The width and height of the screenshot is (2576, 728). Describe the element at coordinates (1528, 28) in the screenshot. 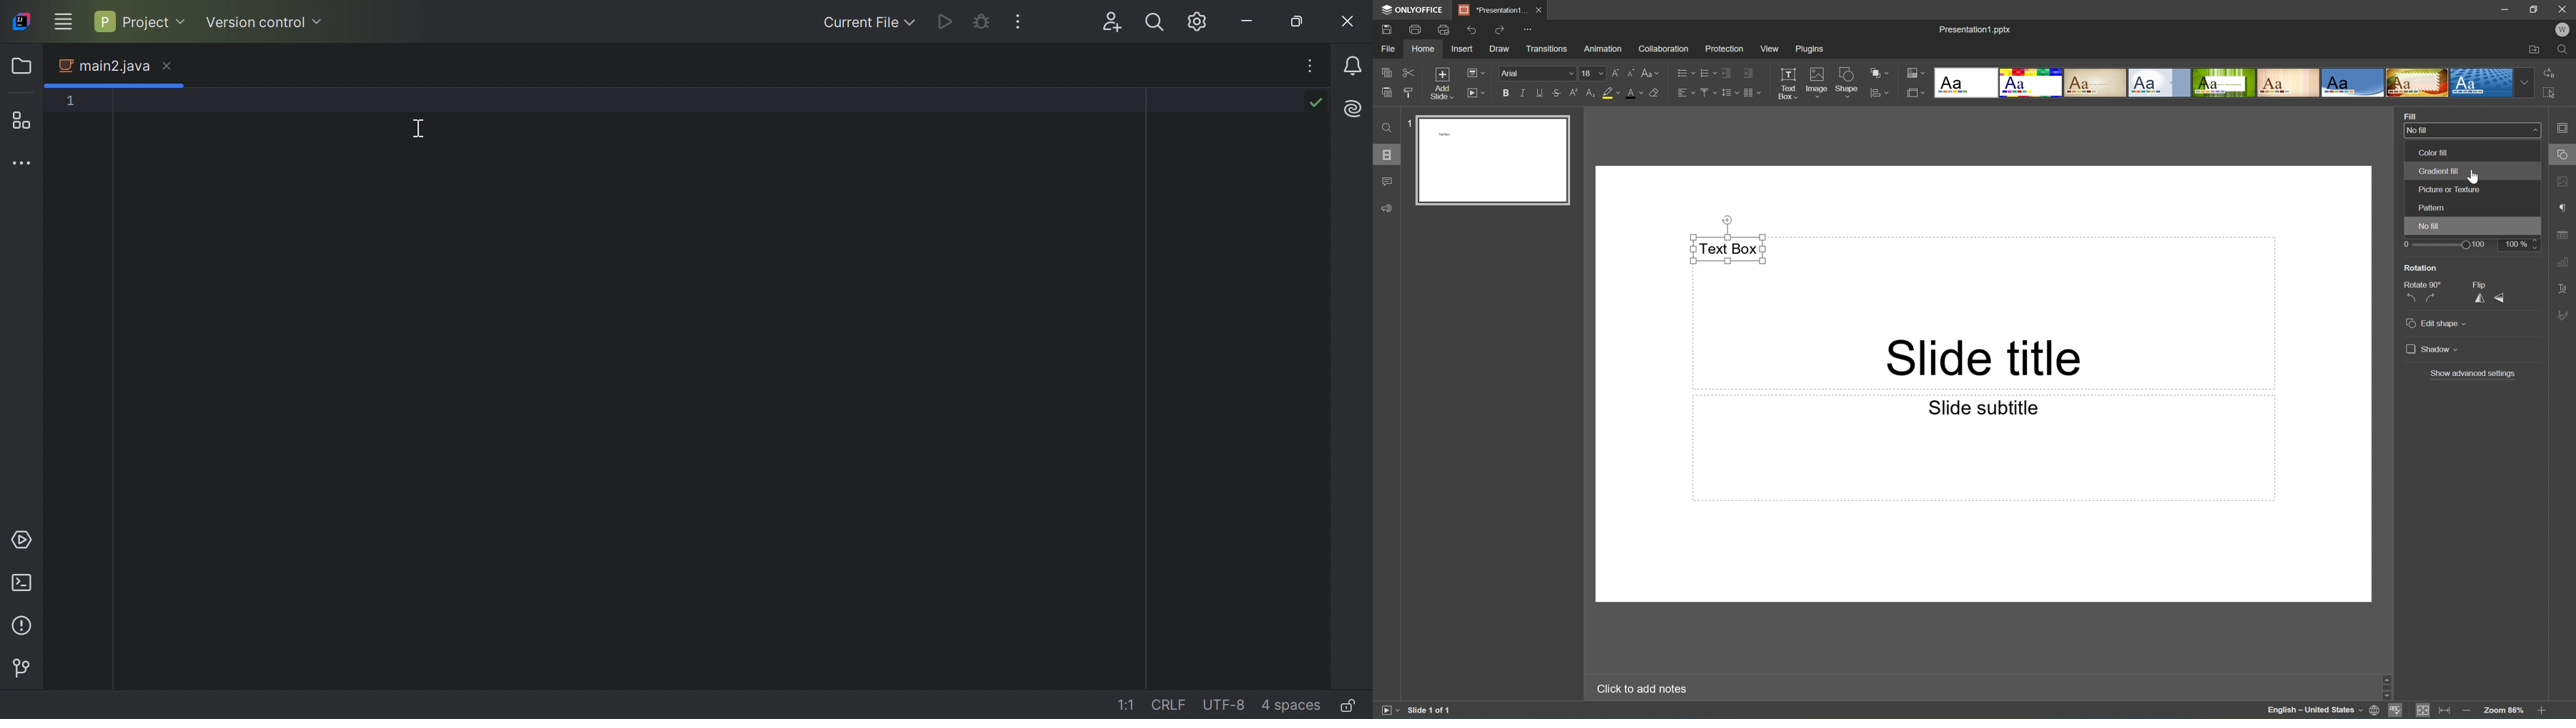

I see `Customize quick access toolbar` at that location.